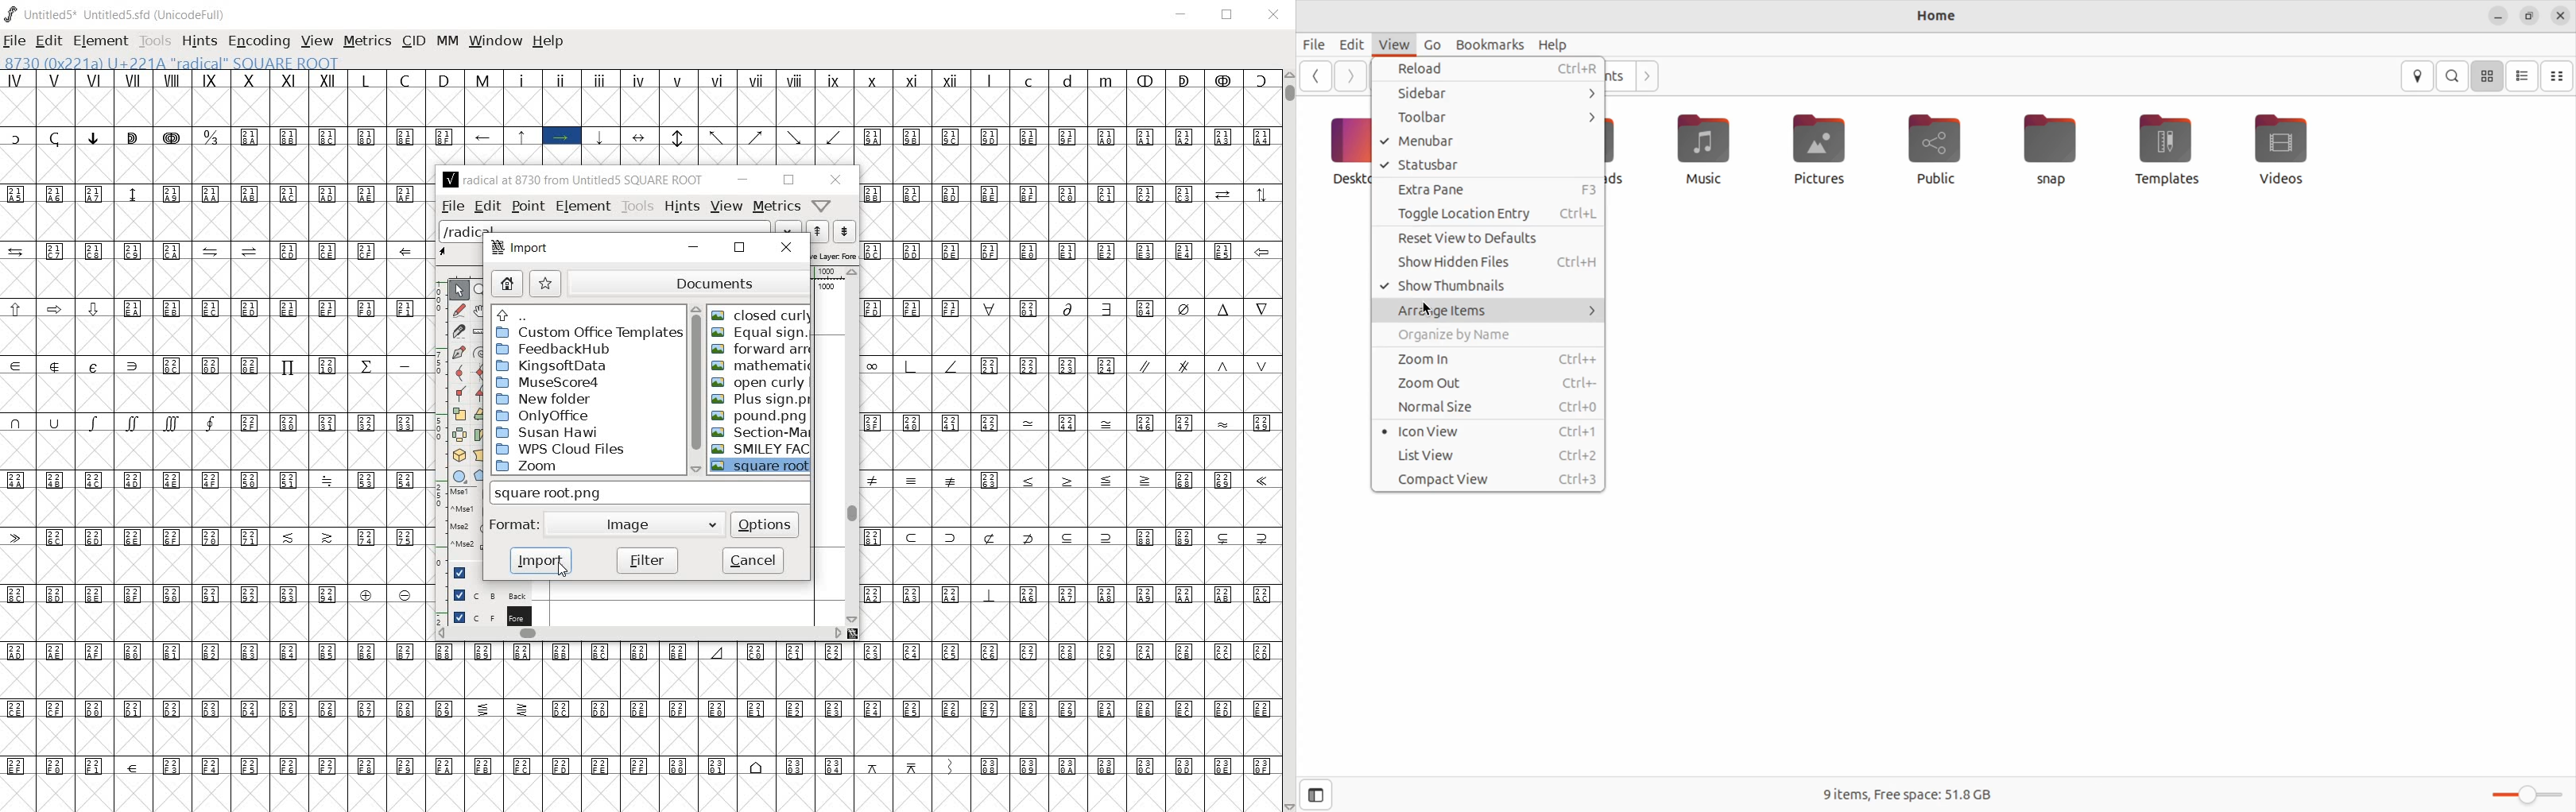 Image resolution: width=2576 pixels, height=812 pixels. Describe the element at coordinates (482, 330) in the screenshot. I see `measure a distance, angle between points` at that location.